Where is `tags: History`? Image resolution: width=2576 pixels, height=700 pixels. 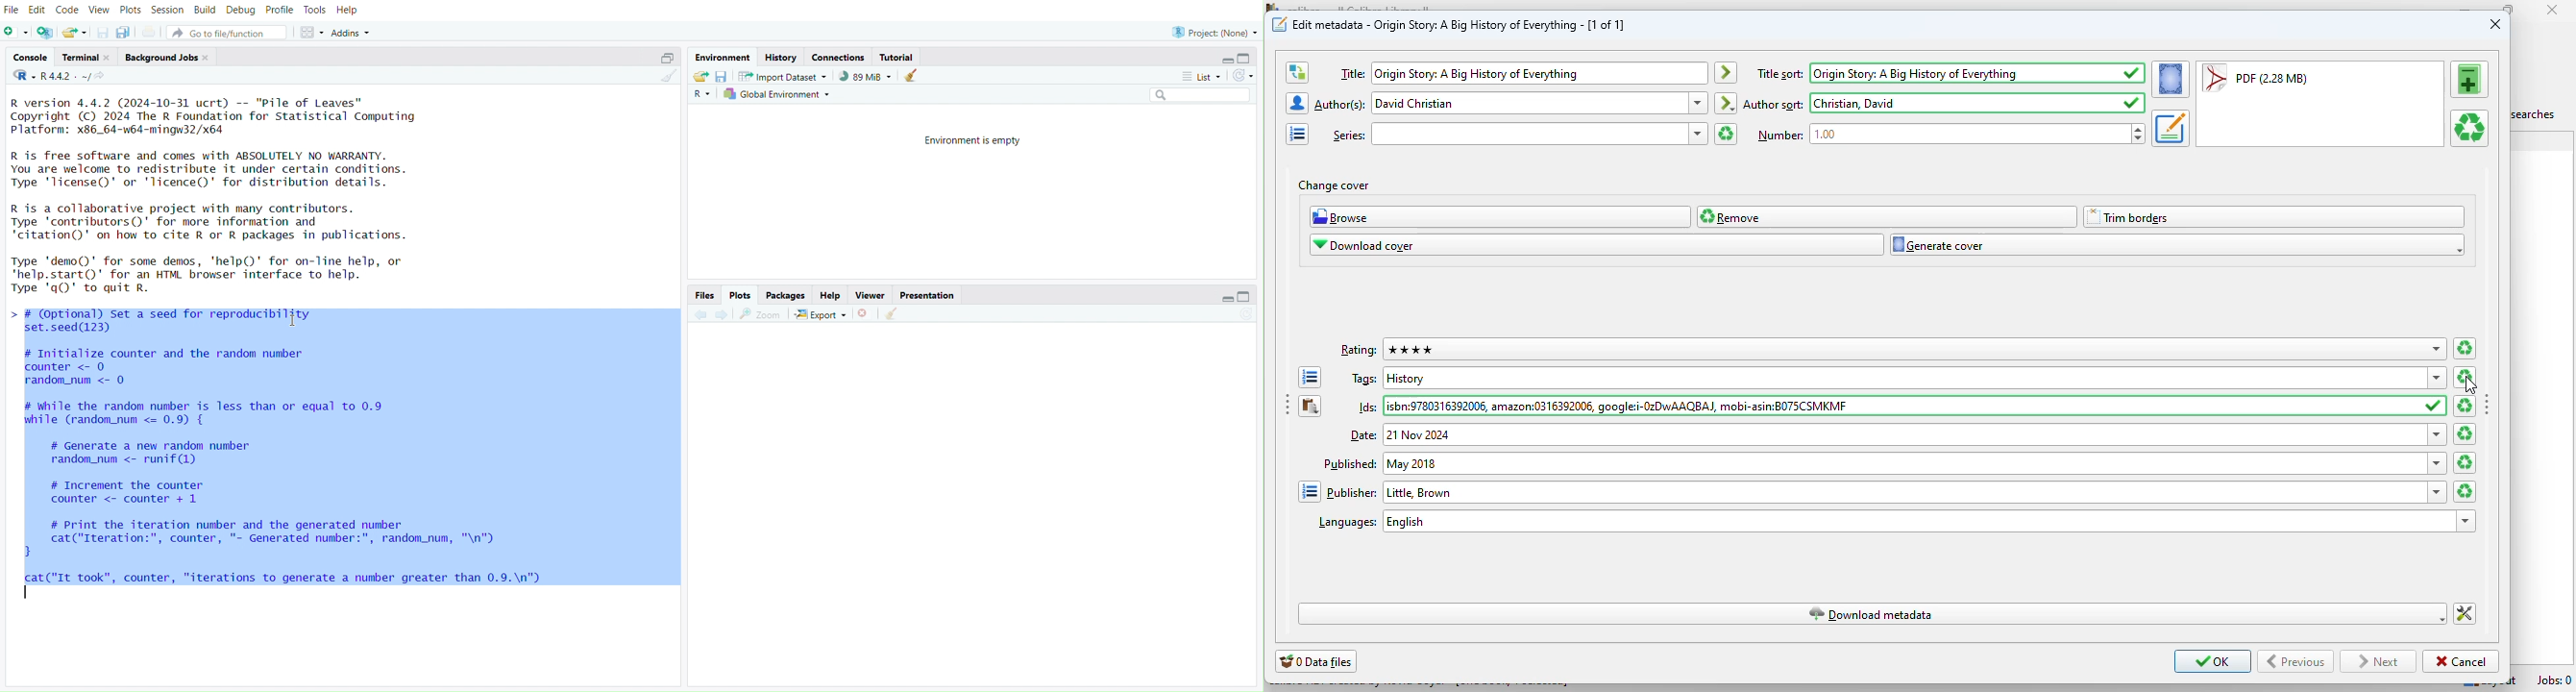 tags: History is located at coordinates (1904, 377).